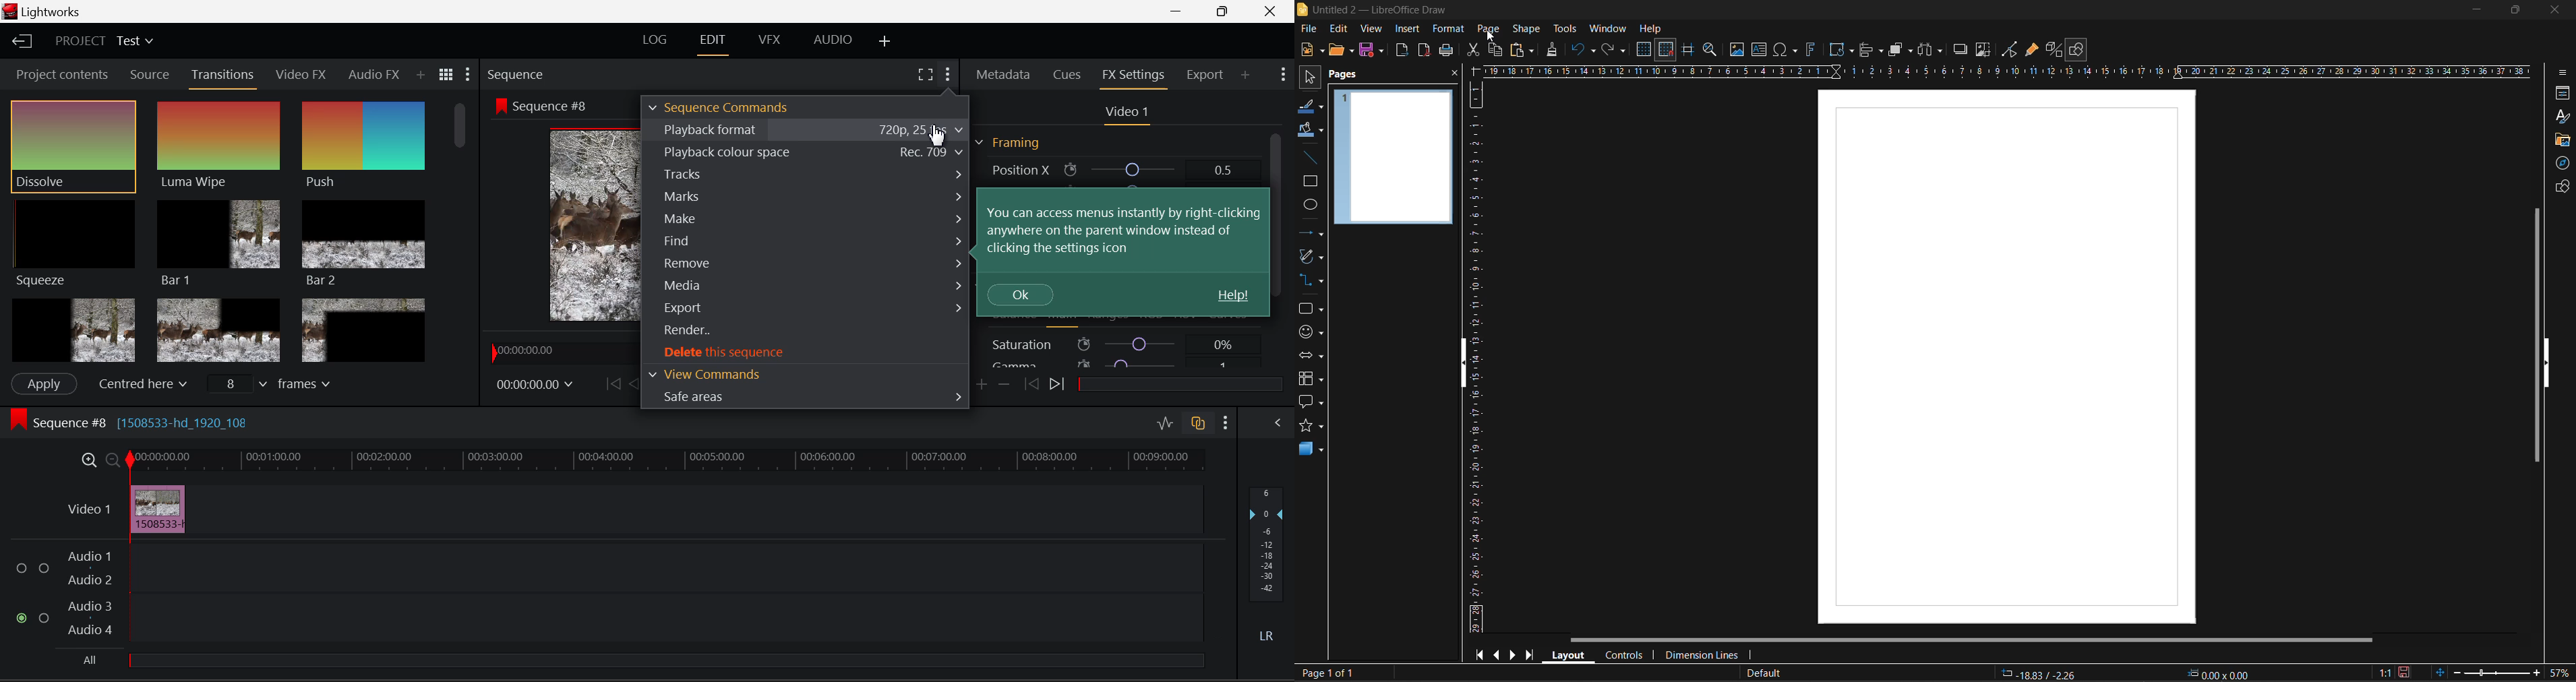 Image resolution: width=2576 pixels, height=700 pixels. What do you see at coordinates (1199, 424) in the screenshot?
I see `Toggle auto track sync` at bounding box center [1199, 424].